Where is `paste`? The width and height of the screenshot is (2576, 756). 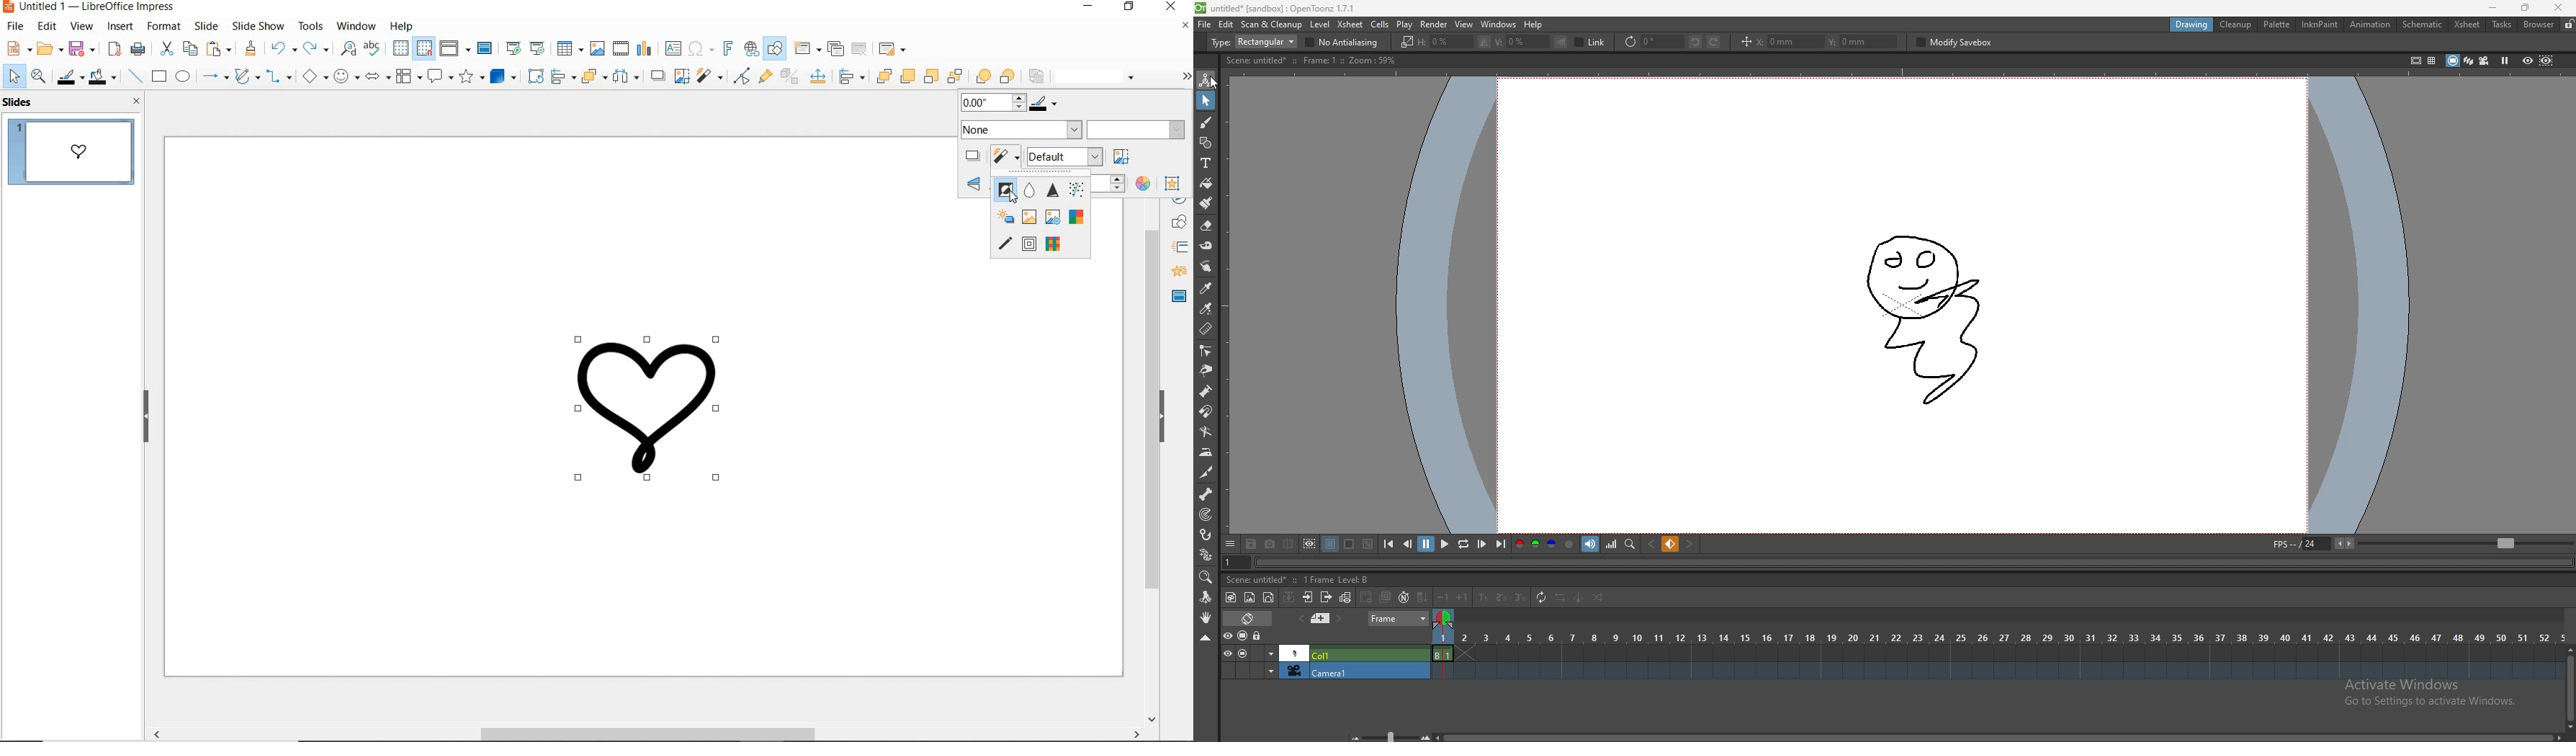
paste is located at coordinates (217, 50).